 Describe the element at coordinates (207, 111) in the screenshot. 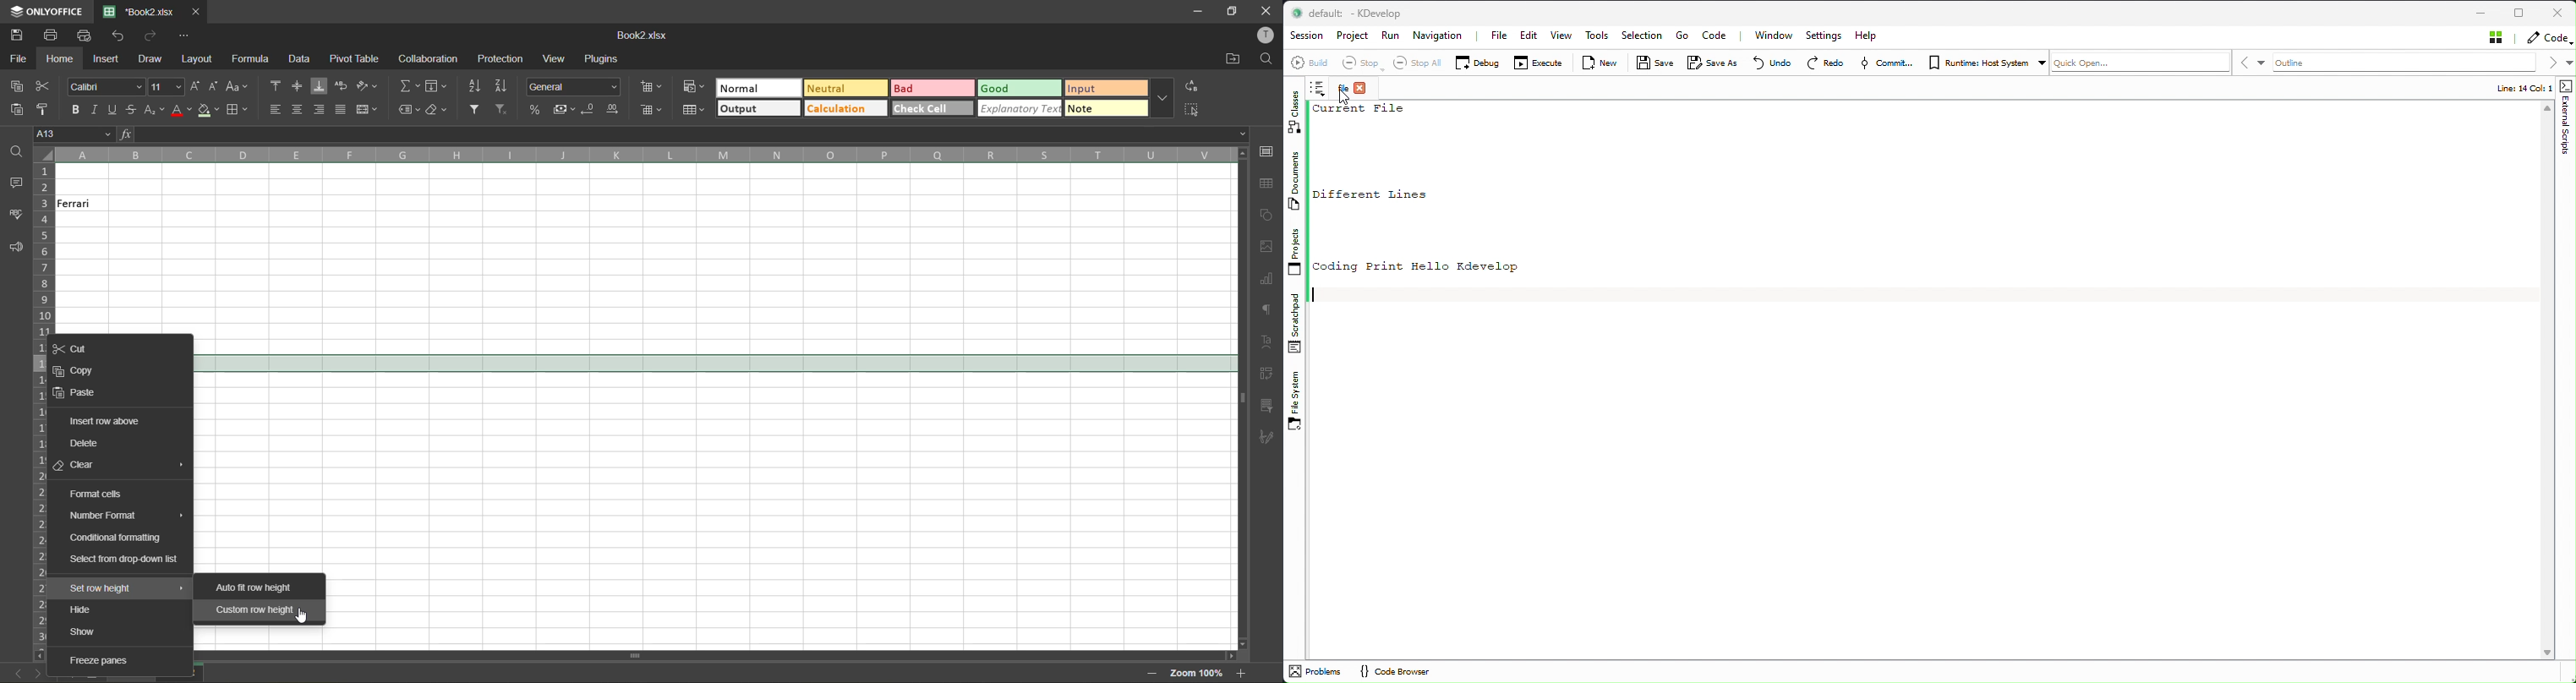

I see `fill color` at that location.